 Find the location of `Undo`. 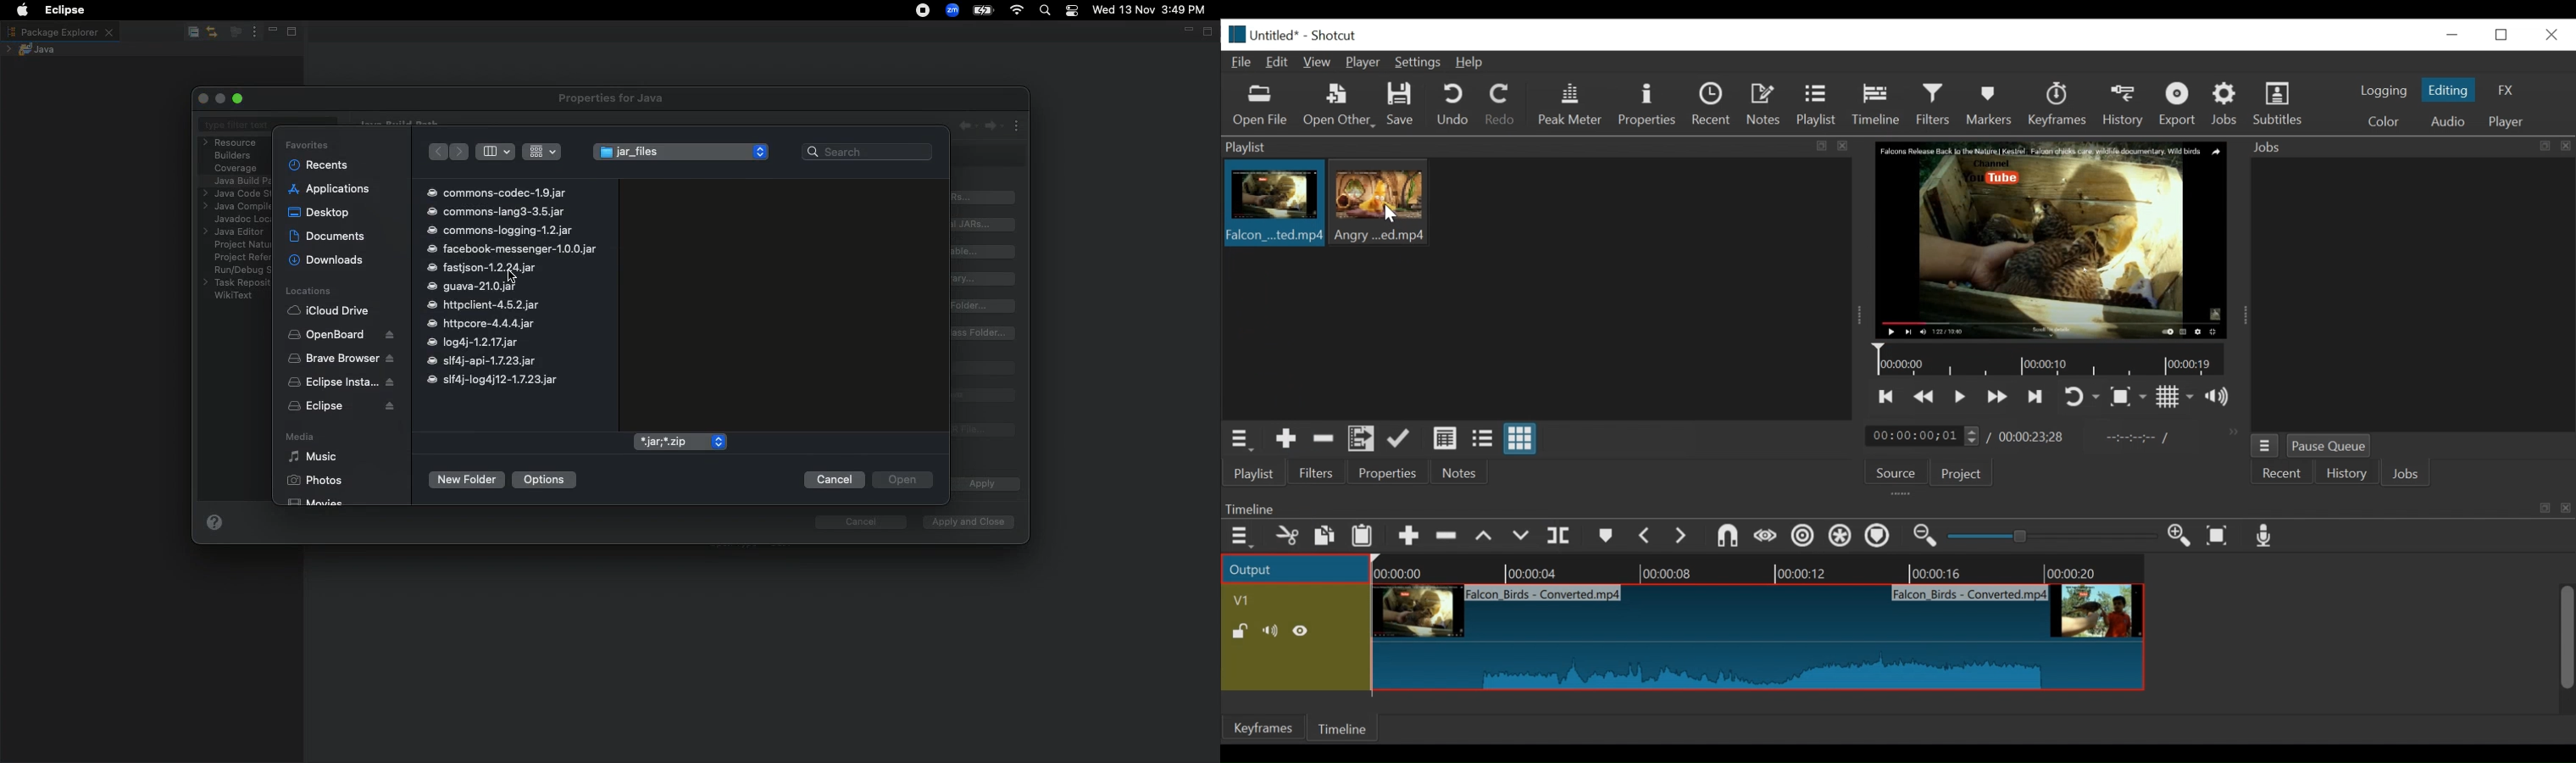

Undo is located at coordinates (1455, 105).